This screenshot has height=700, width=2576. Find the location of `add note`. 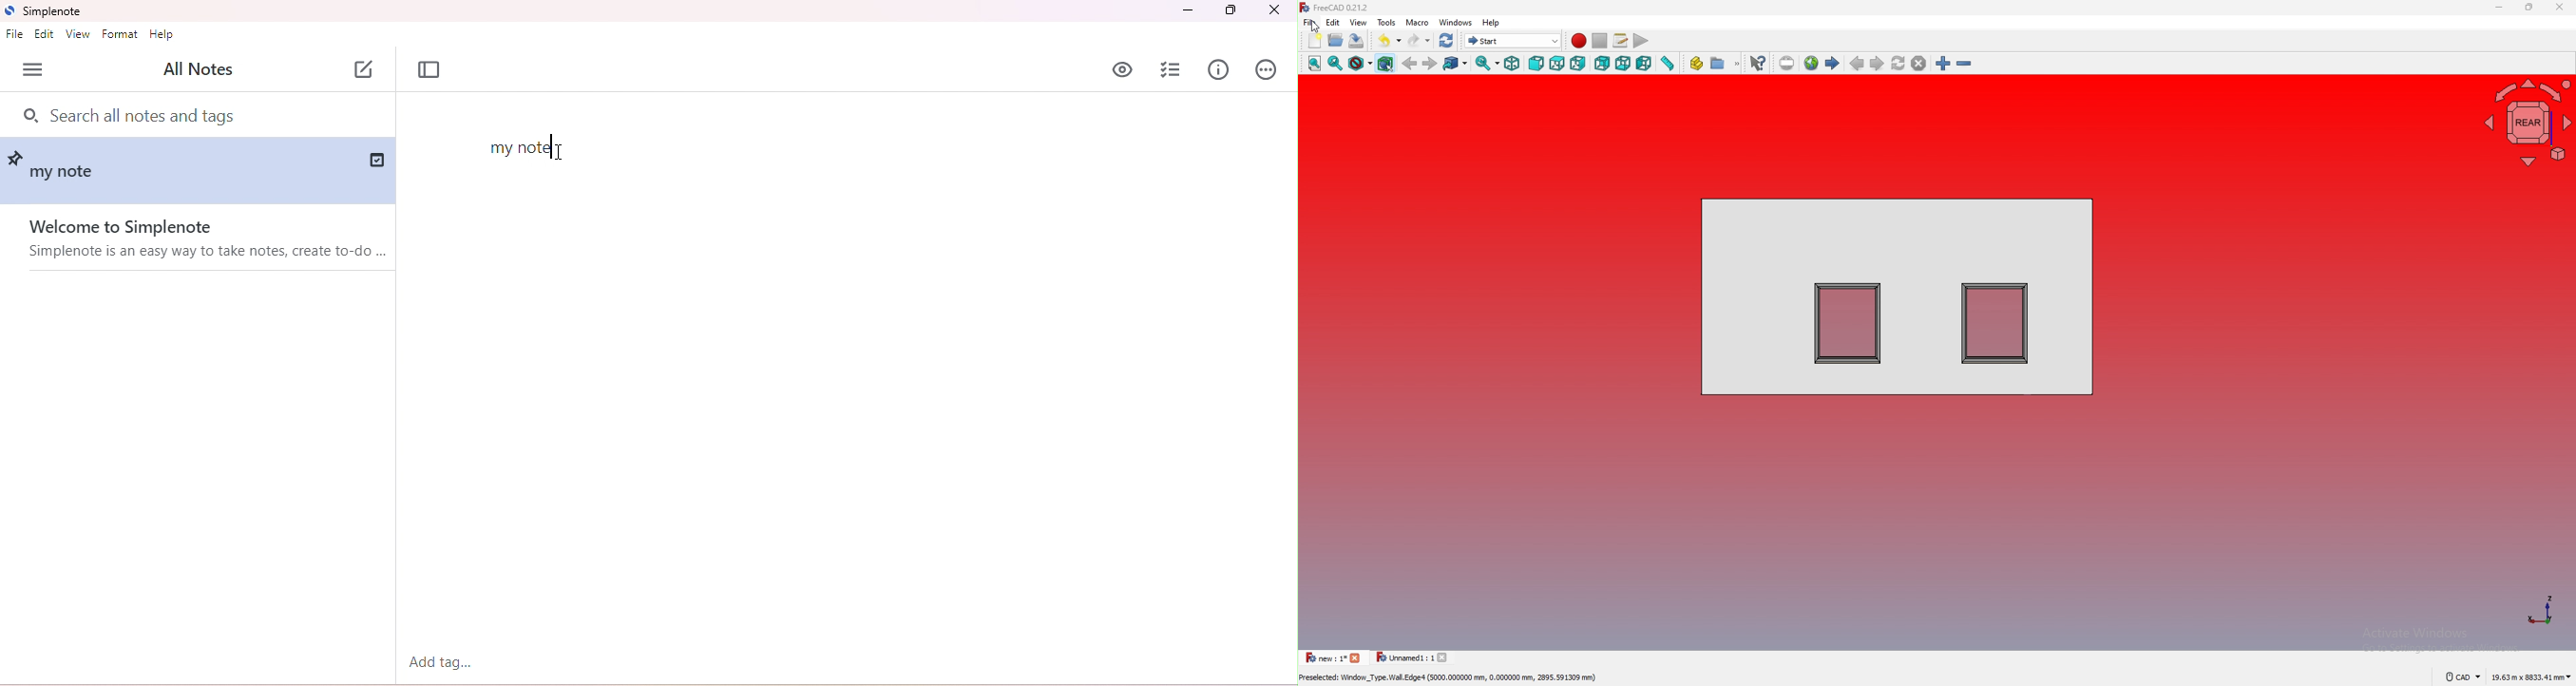

add note is located at coordinates (364, 70).